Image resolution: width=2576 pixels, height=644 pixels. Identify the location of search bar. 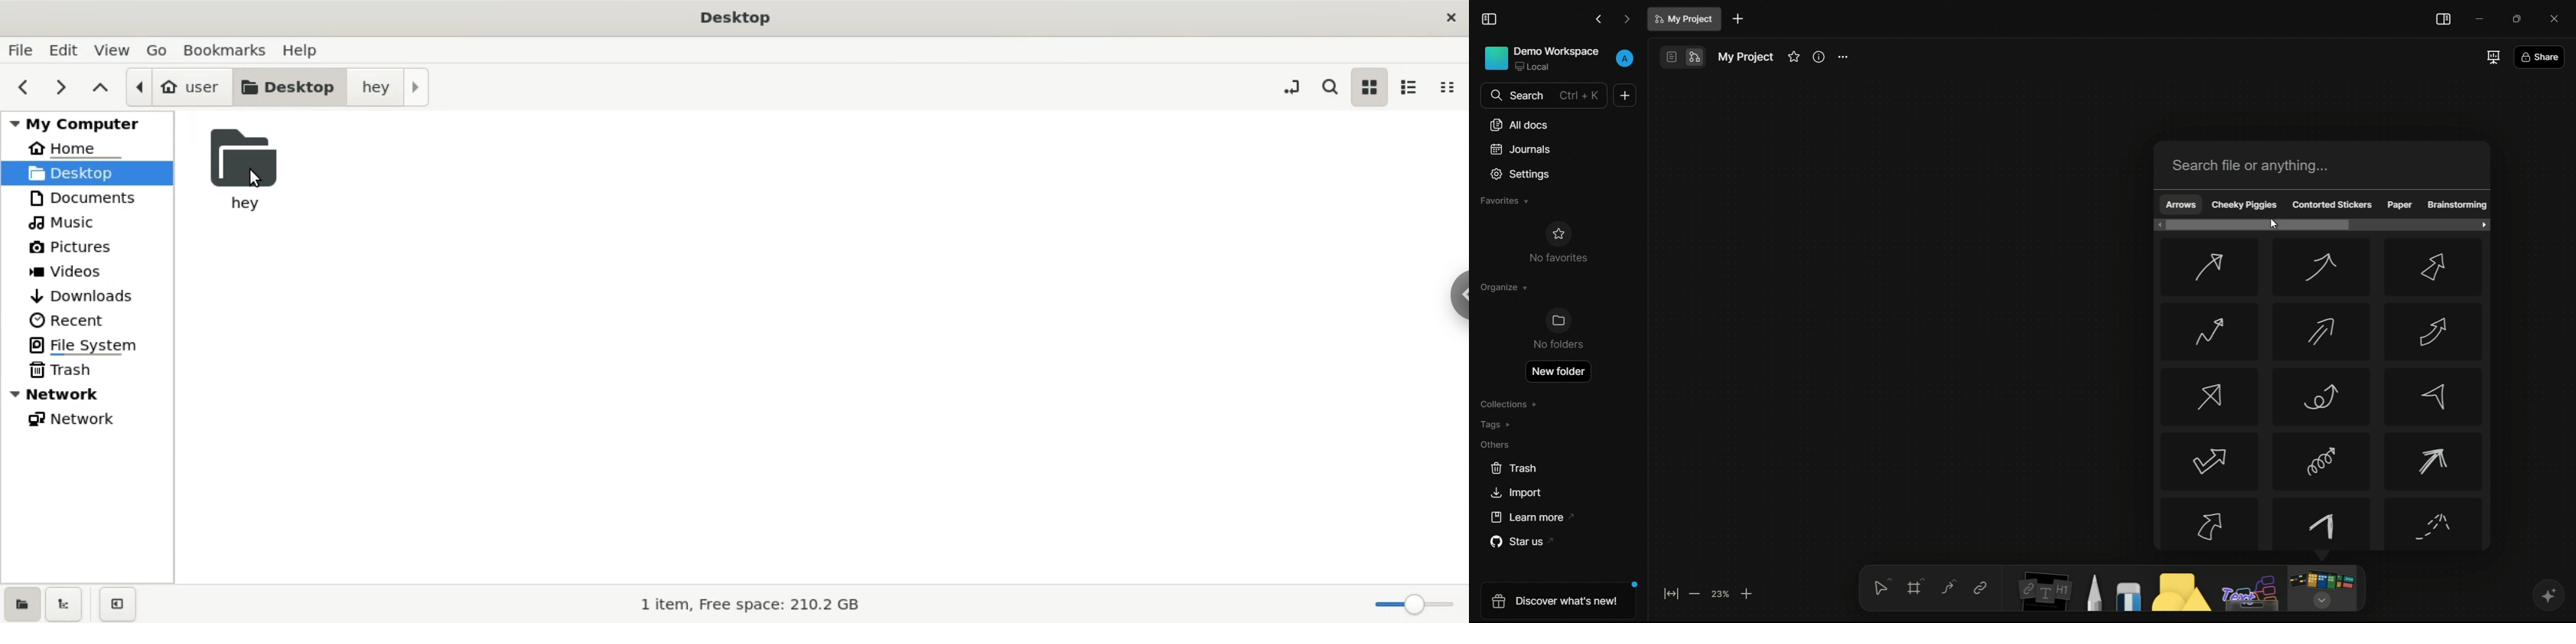
(1543, 95).